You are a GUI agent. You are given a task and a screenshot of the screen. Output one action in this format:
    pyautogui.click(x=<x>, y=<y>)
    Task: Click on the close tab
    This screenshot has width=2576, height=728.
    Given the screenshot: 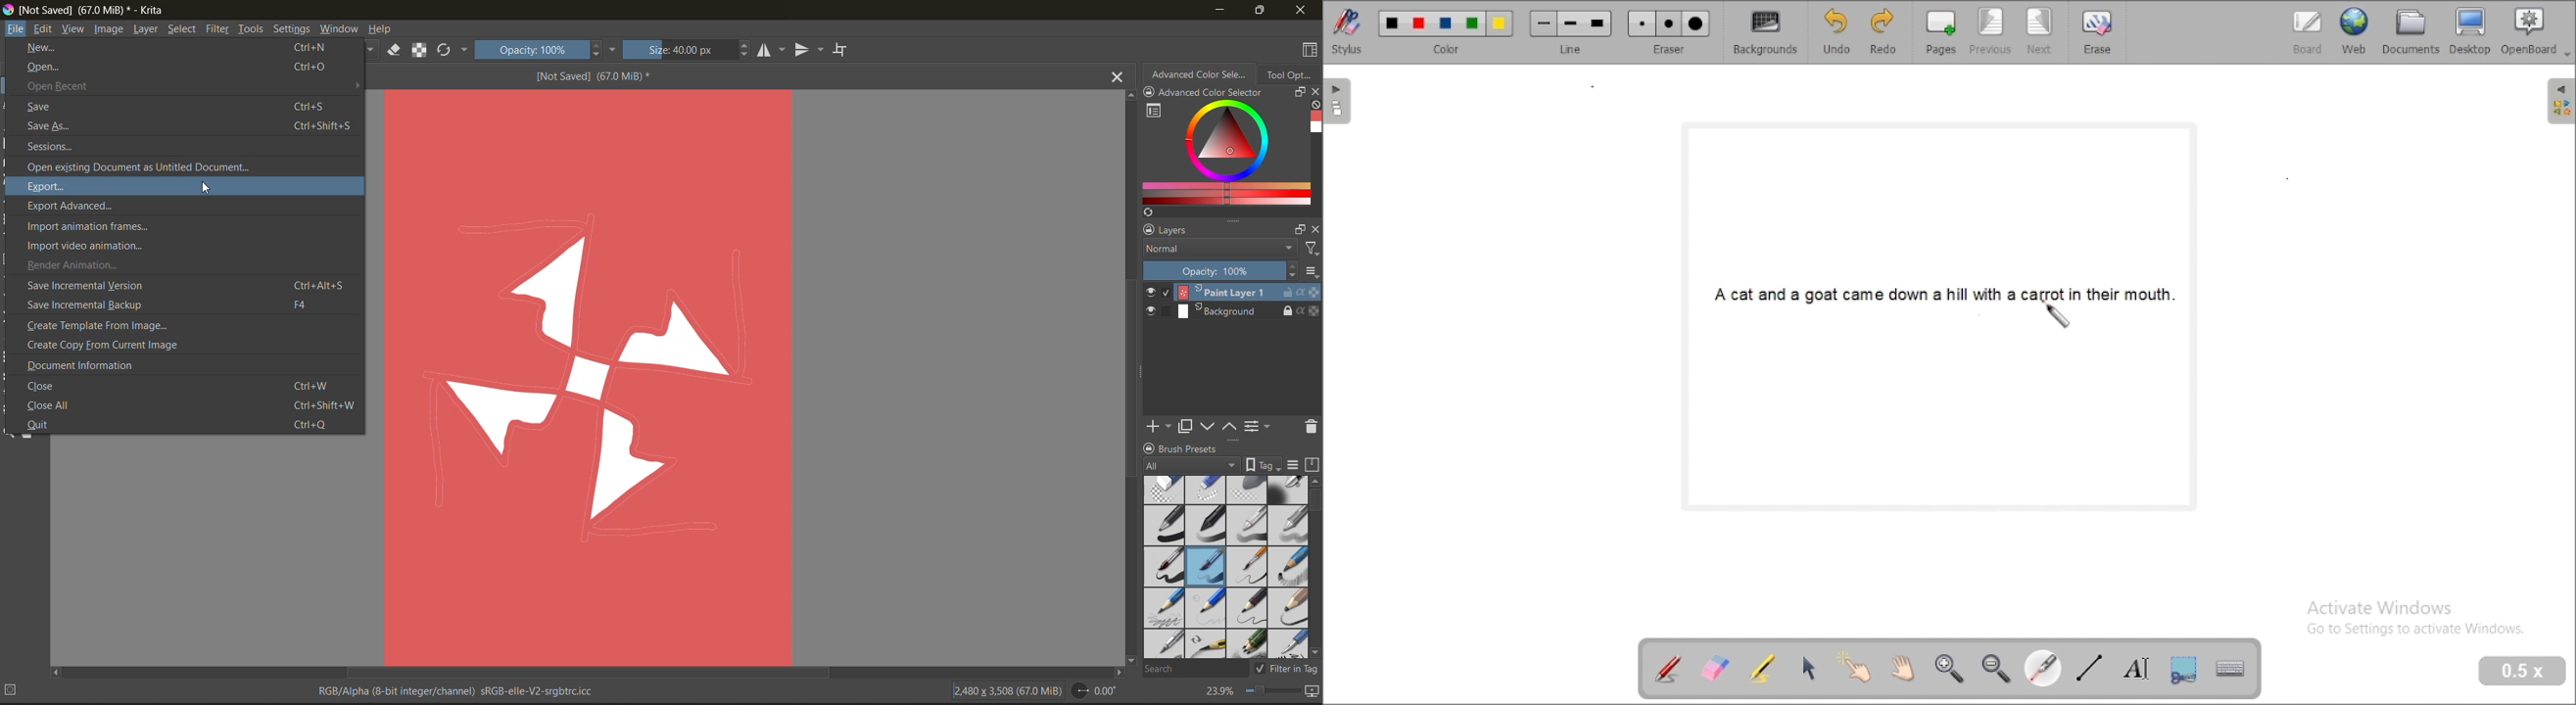 What is the action you would take?
    pyautogui.click(x=1114, y=80)
    